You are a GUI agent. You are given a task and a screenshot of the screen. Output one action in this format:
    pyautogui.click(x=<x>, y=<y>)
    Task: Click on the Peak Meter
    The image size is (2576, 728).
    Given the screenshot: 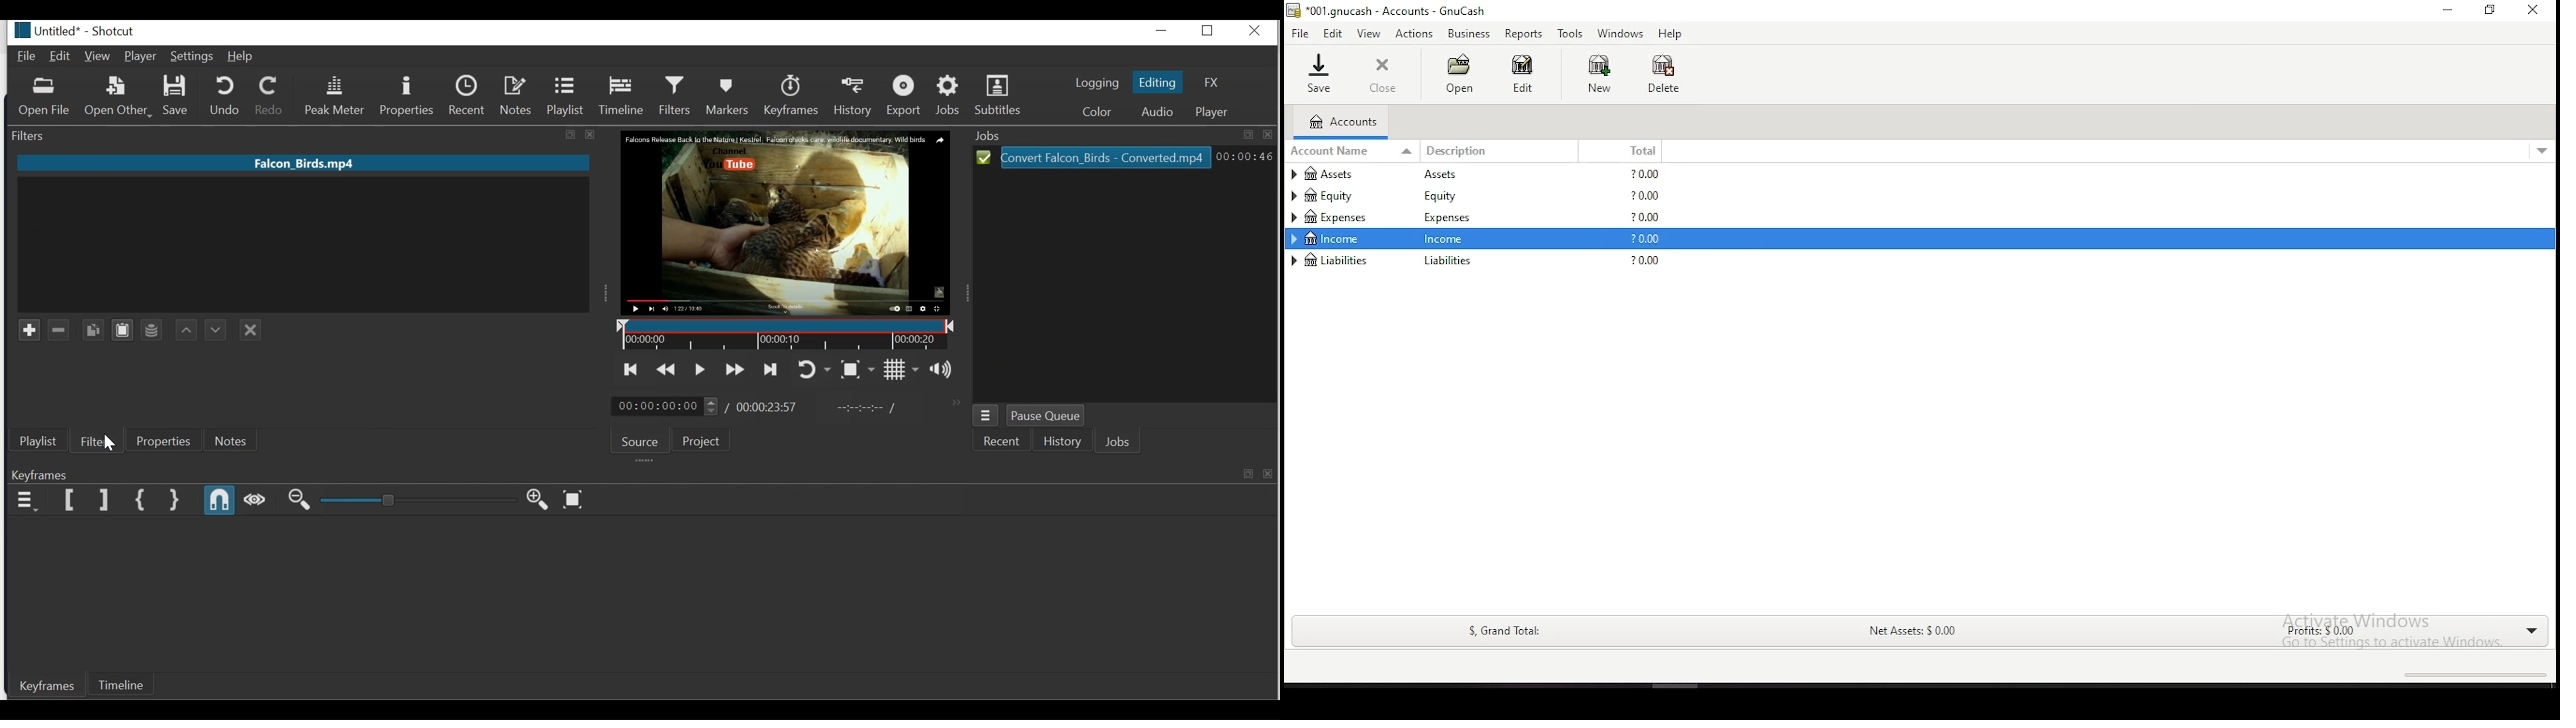 What is the action you would take?
    pyautogui.click(x=333, y=95)
    